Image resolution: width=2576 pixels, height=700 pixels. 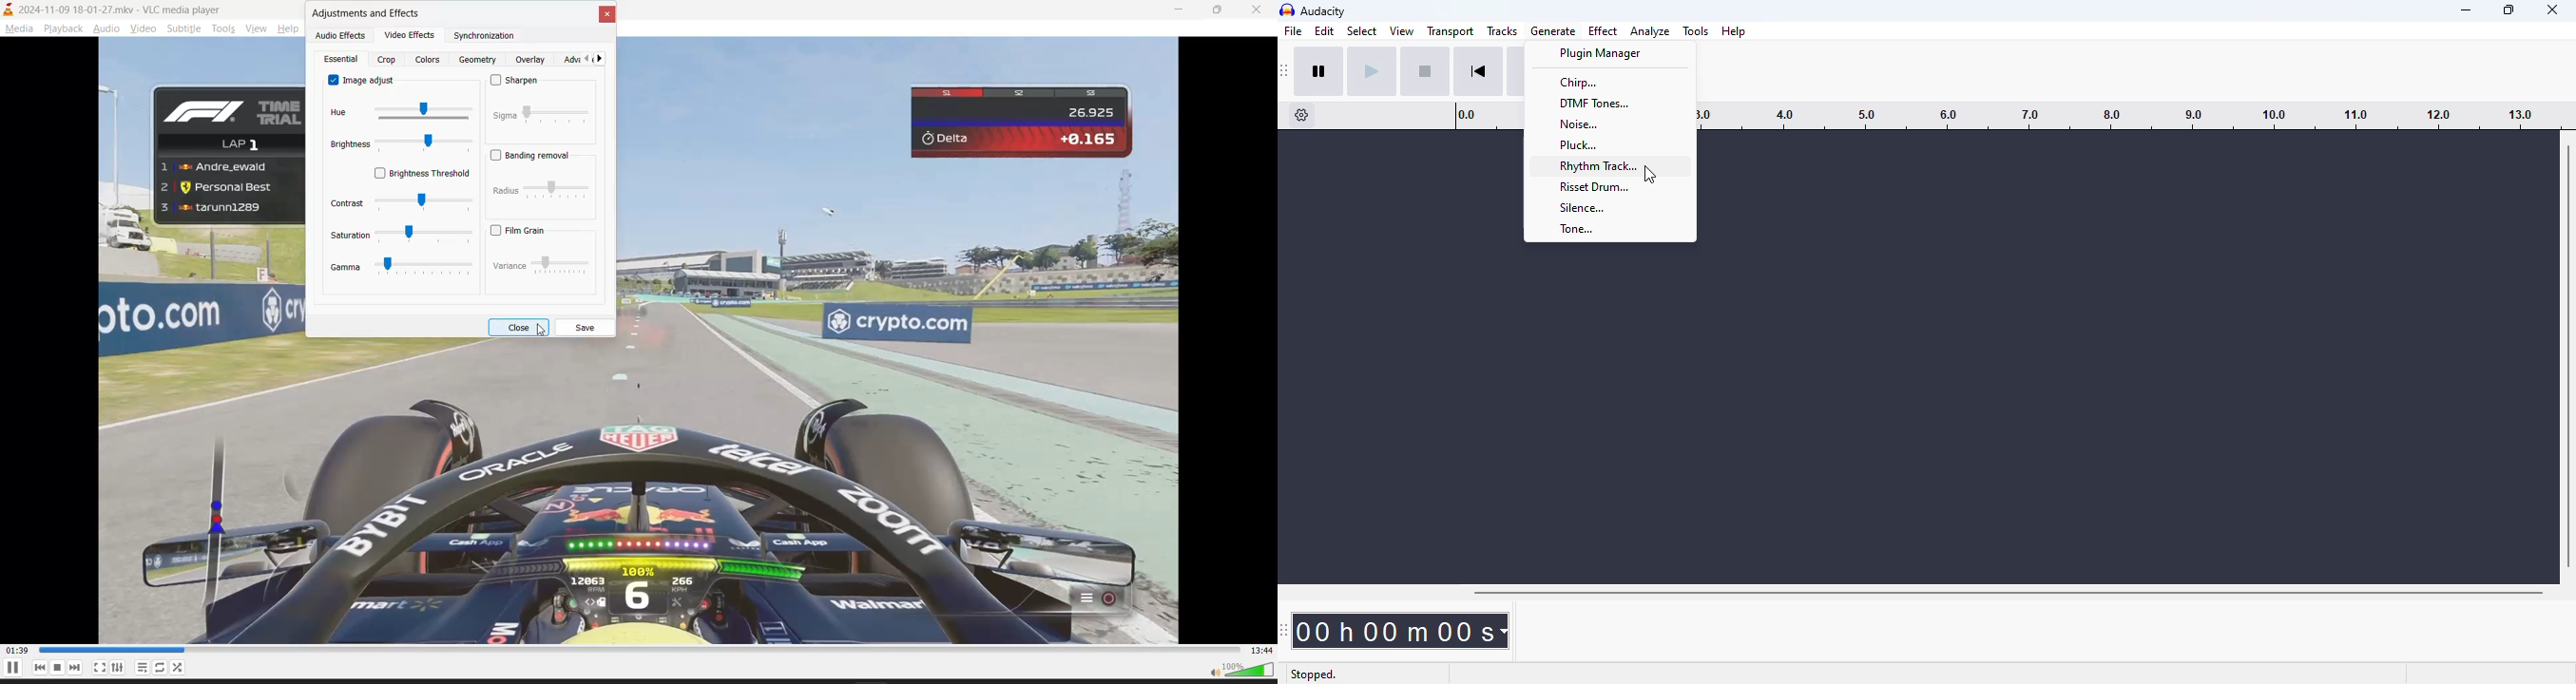 I want to click on crop, so click(x=390, y=60).